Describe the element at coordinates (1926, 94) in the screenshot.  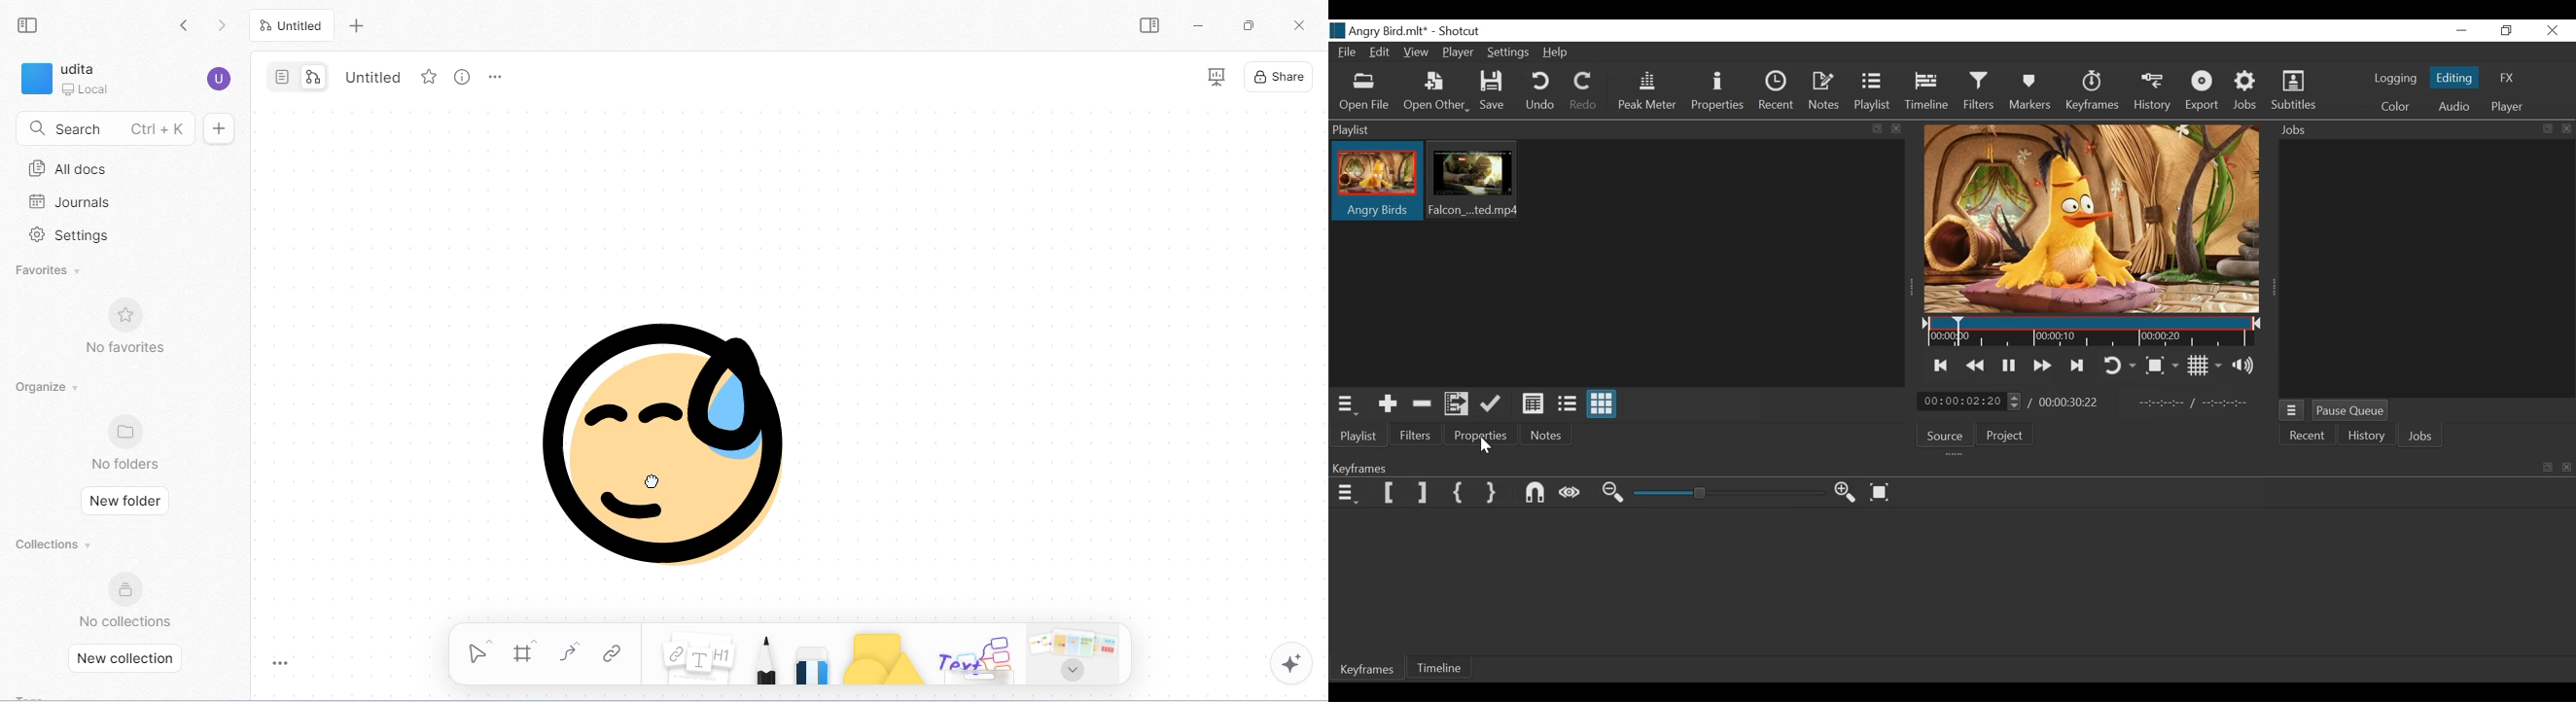
I see `Timeline` at that location.